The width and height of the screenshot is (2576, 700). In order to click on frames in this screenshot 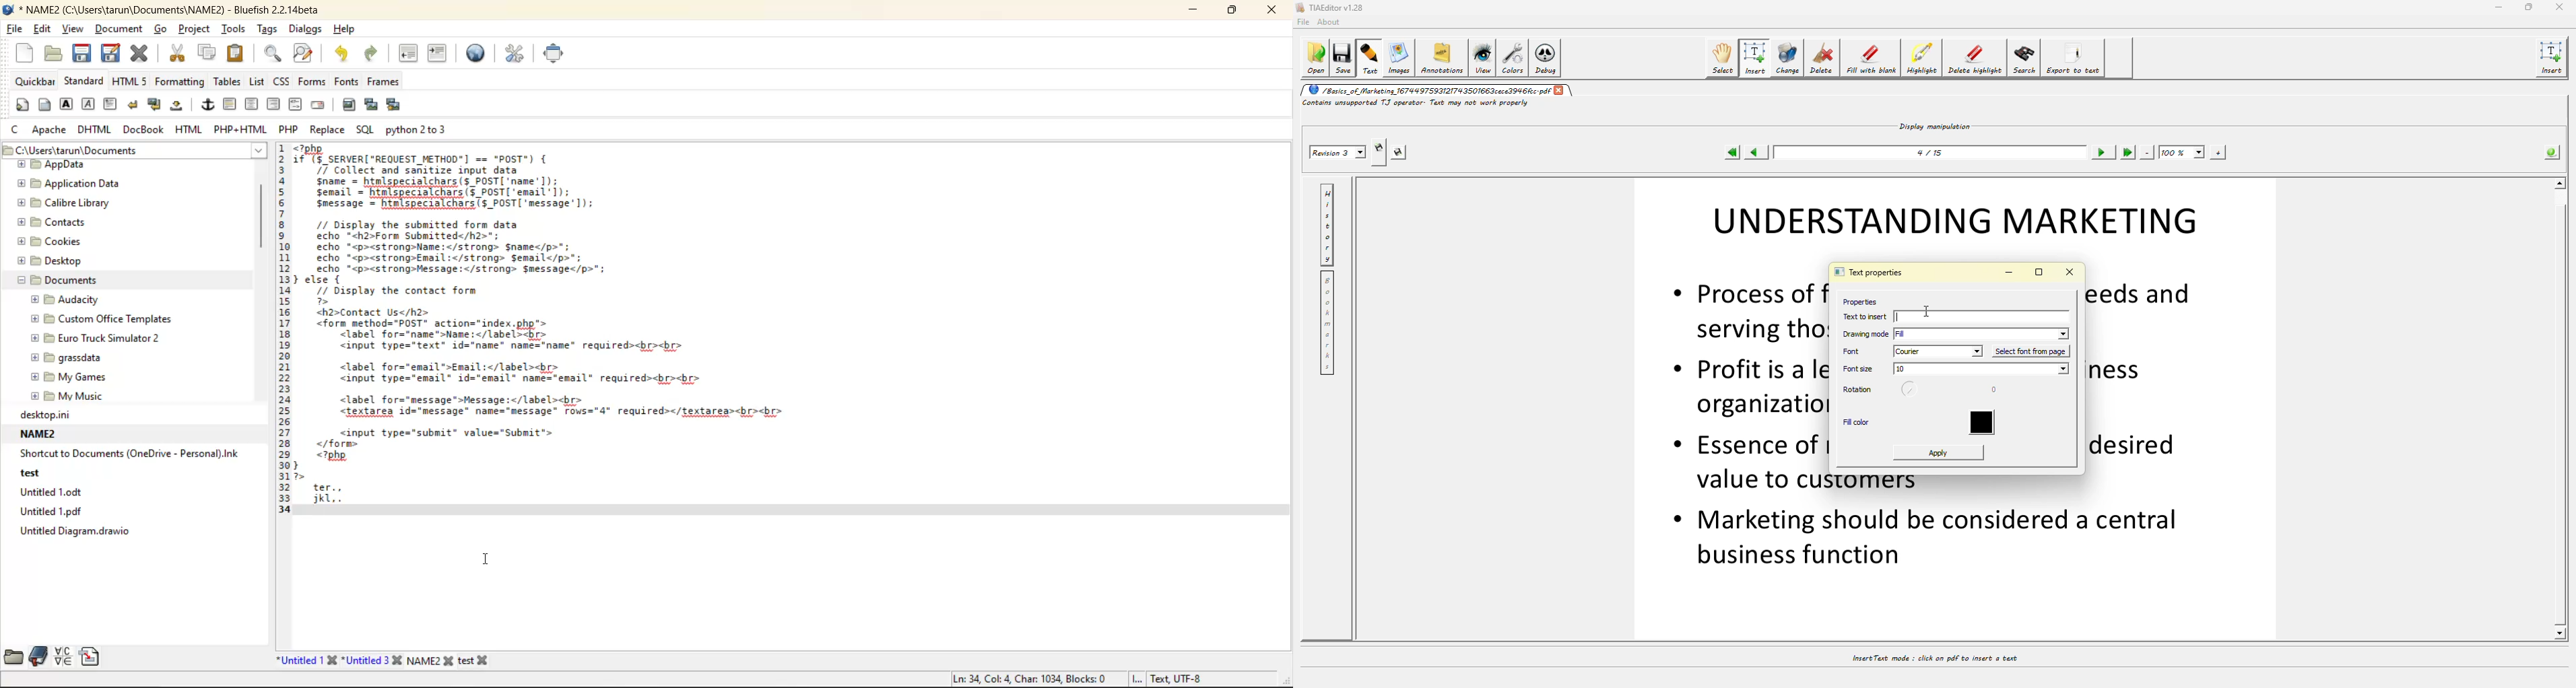, I will do `click(385, 83)`.